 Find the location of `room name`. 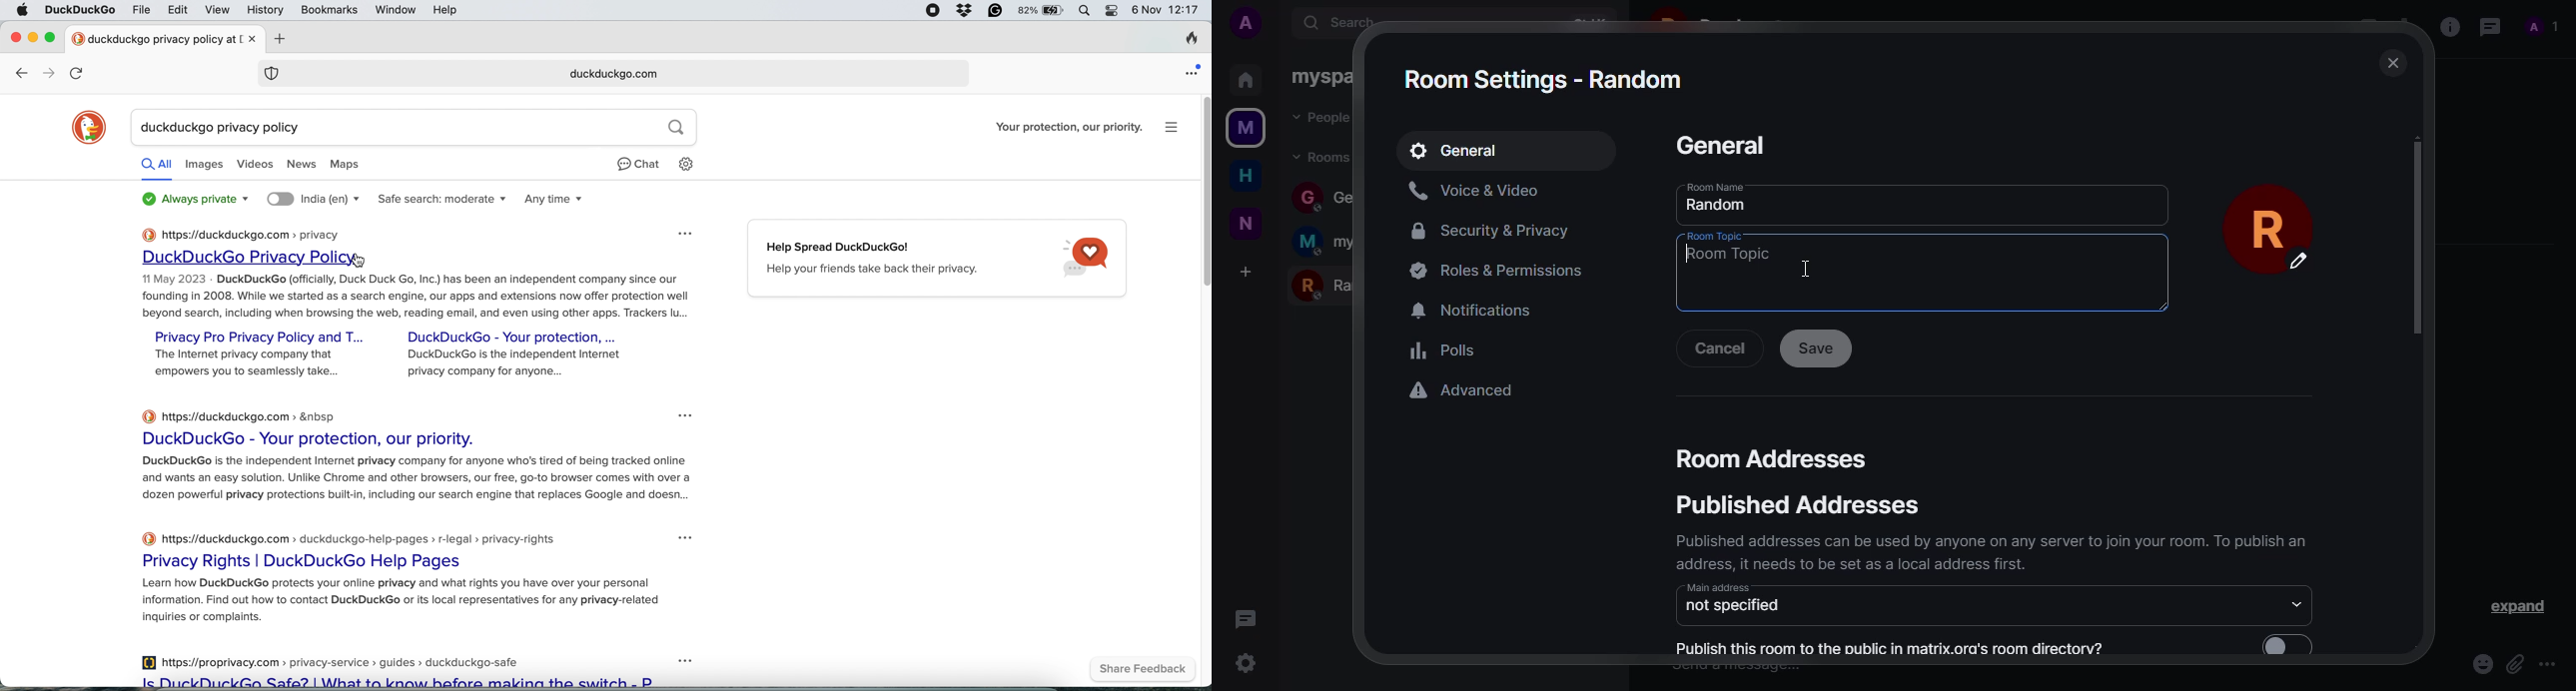

room name is located at coordinates (1728, 186).